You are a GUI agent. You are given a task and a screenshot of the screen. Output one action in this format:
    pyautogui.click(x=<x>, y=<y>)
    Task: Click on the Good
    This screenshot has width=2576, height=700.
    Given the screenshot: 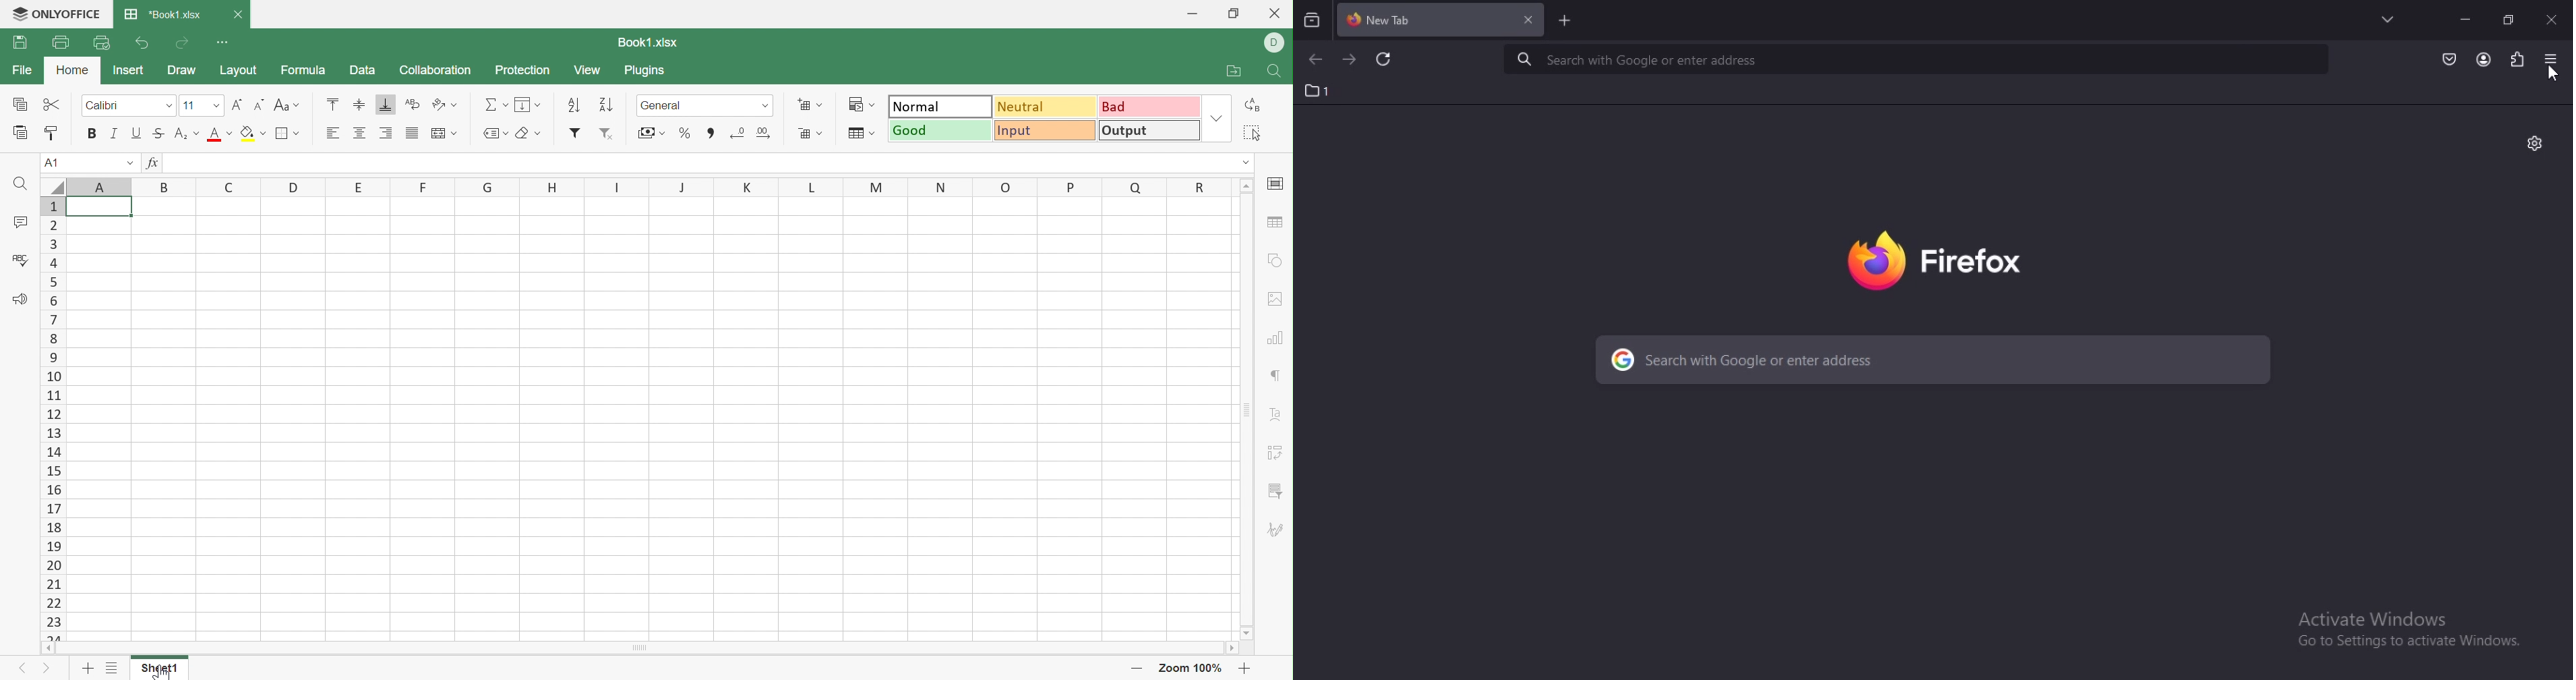 What is the action you would take?
    pyautogui.click(x=942, y=130)
    